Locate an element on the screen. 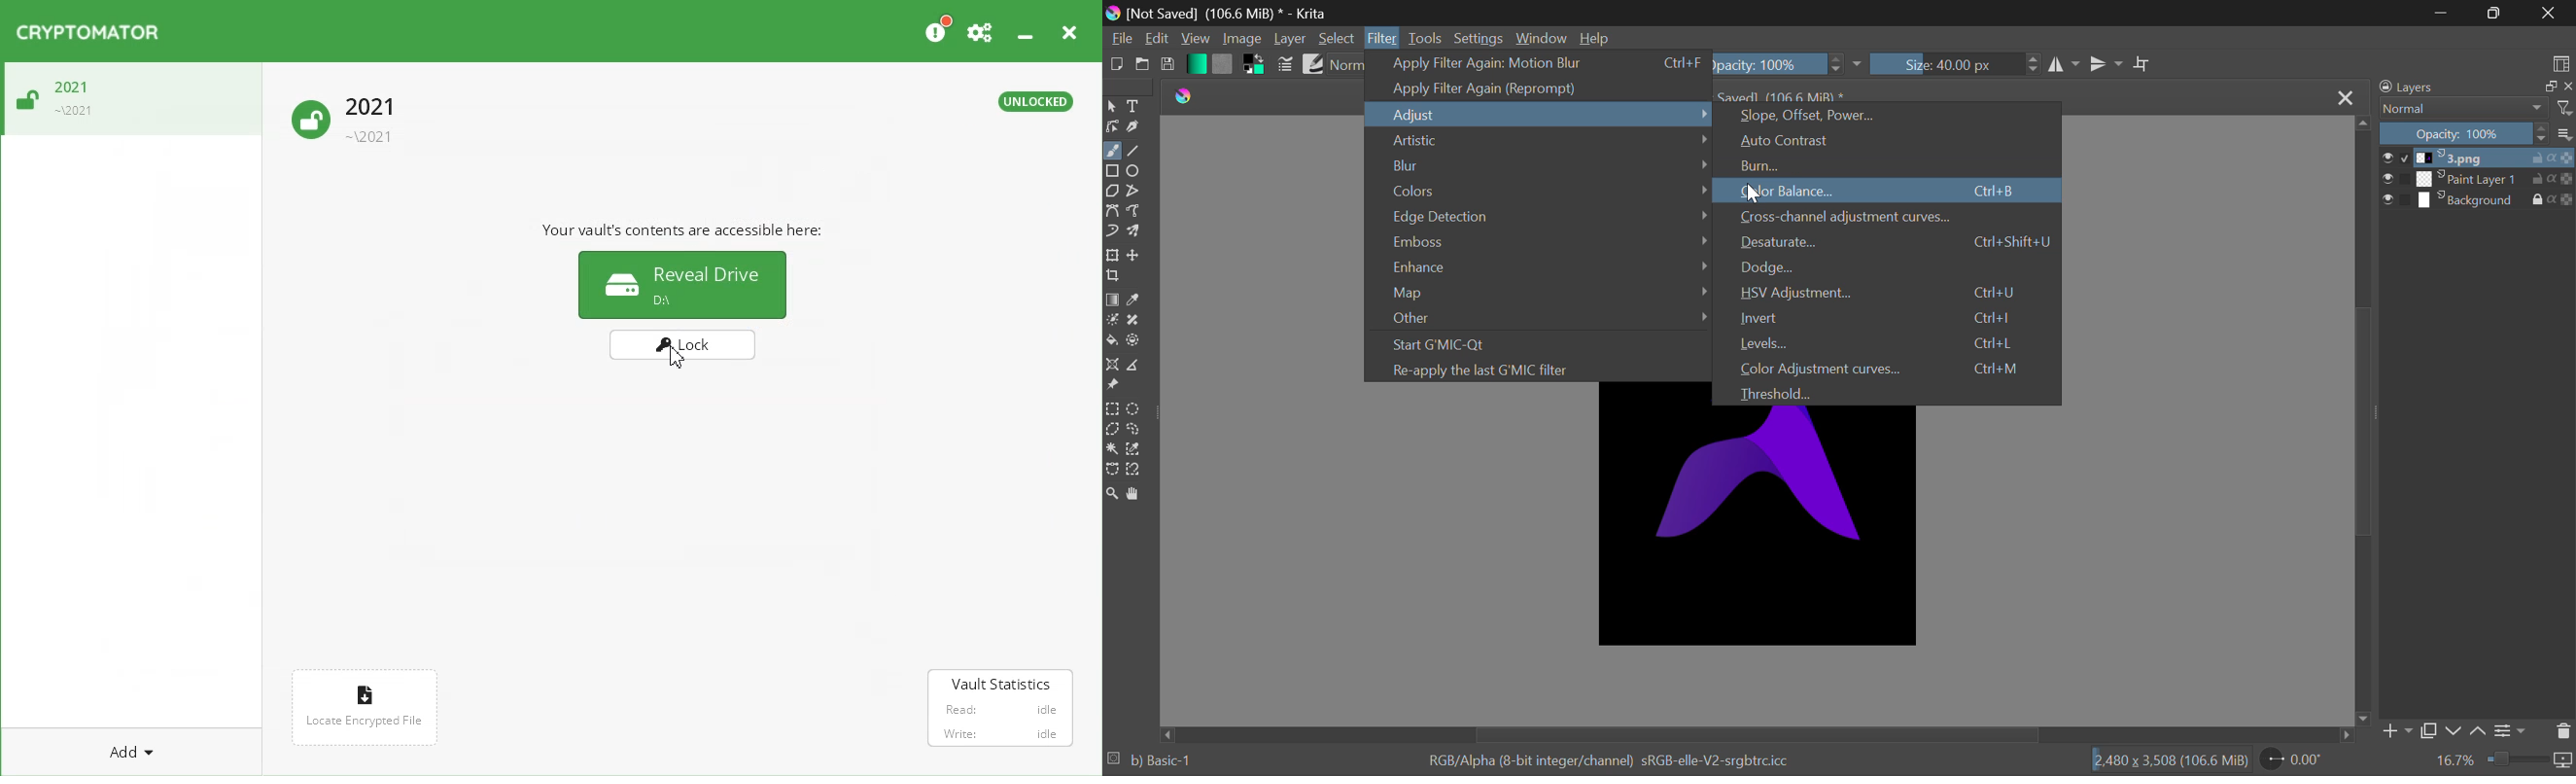  Cursor is located at coordinates (678, 356).